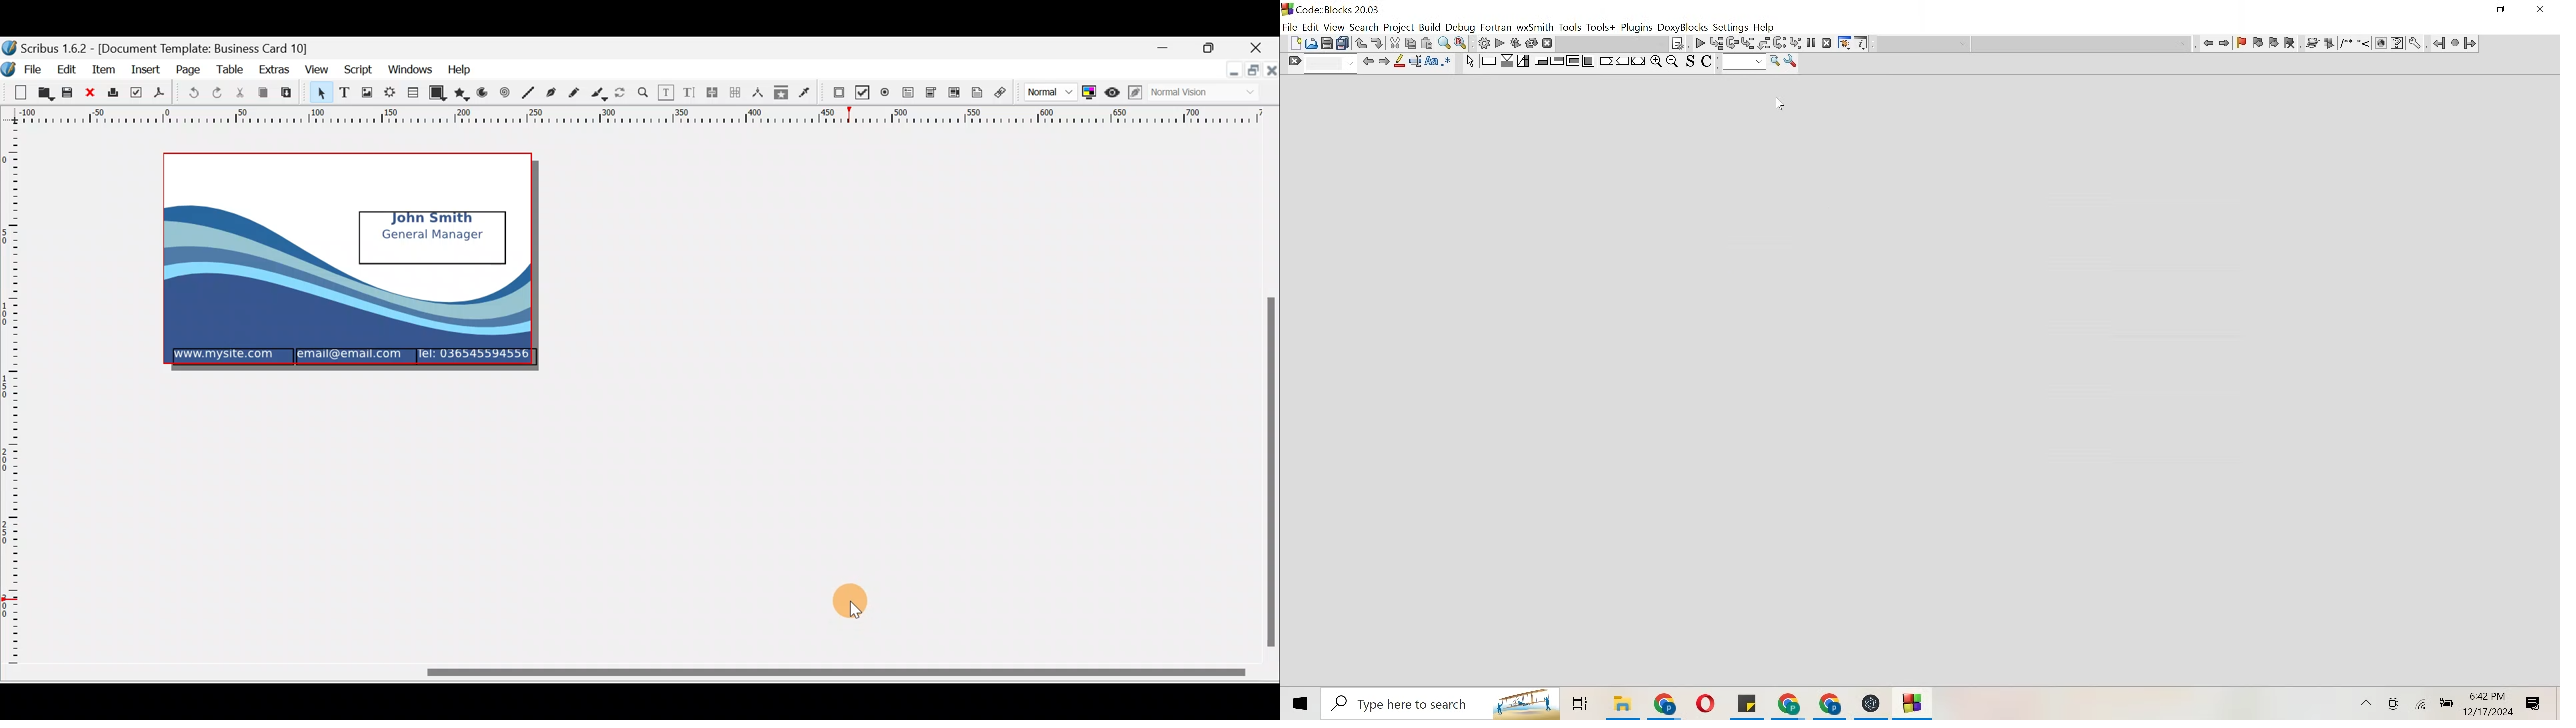  I want to click on Image frame, so click(367, 95).